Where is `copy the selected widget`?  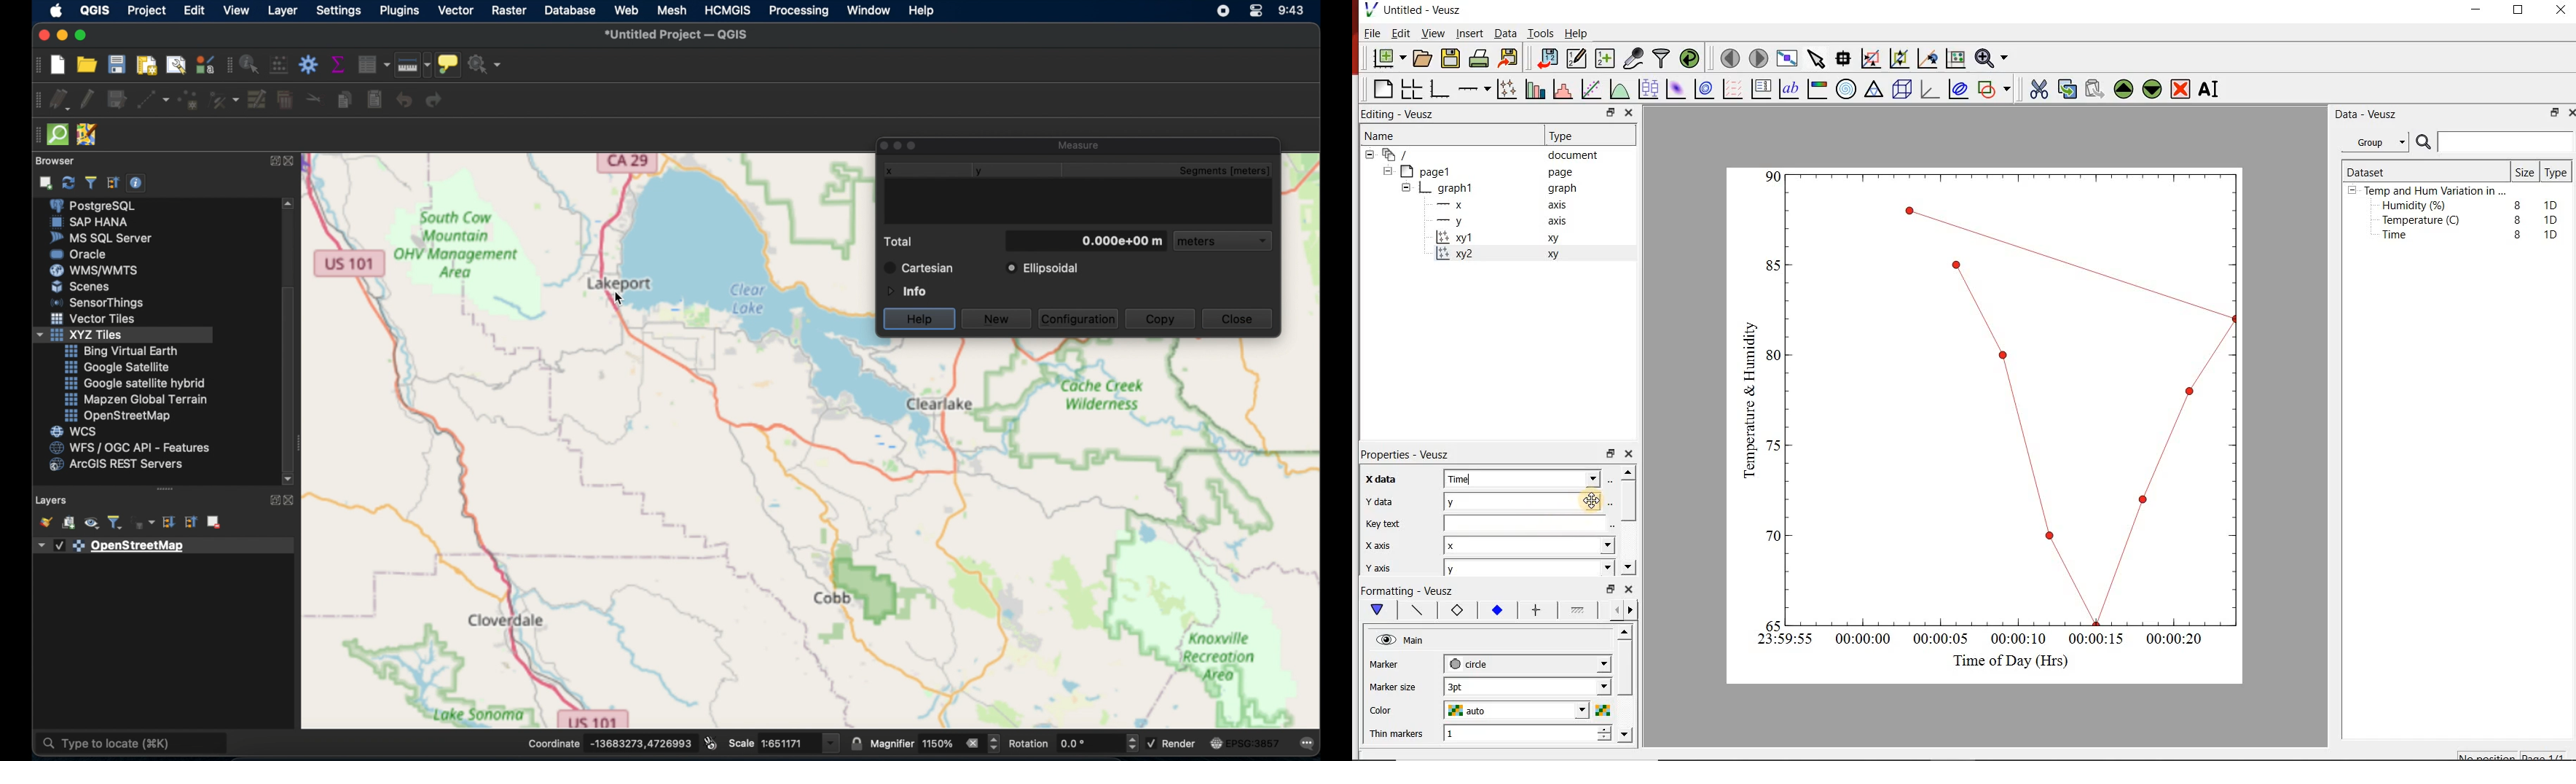 copy the selected widget is located at coordinates (2067, 89).